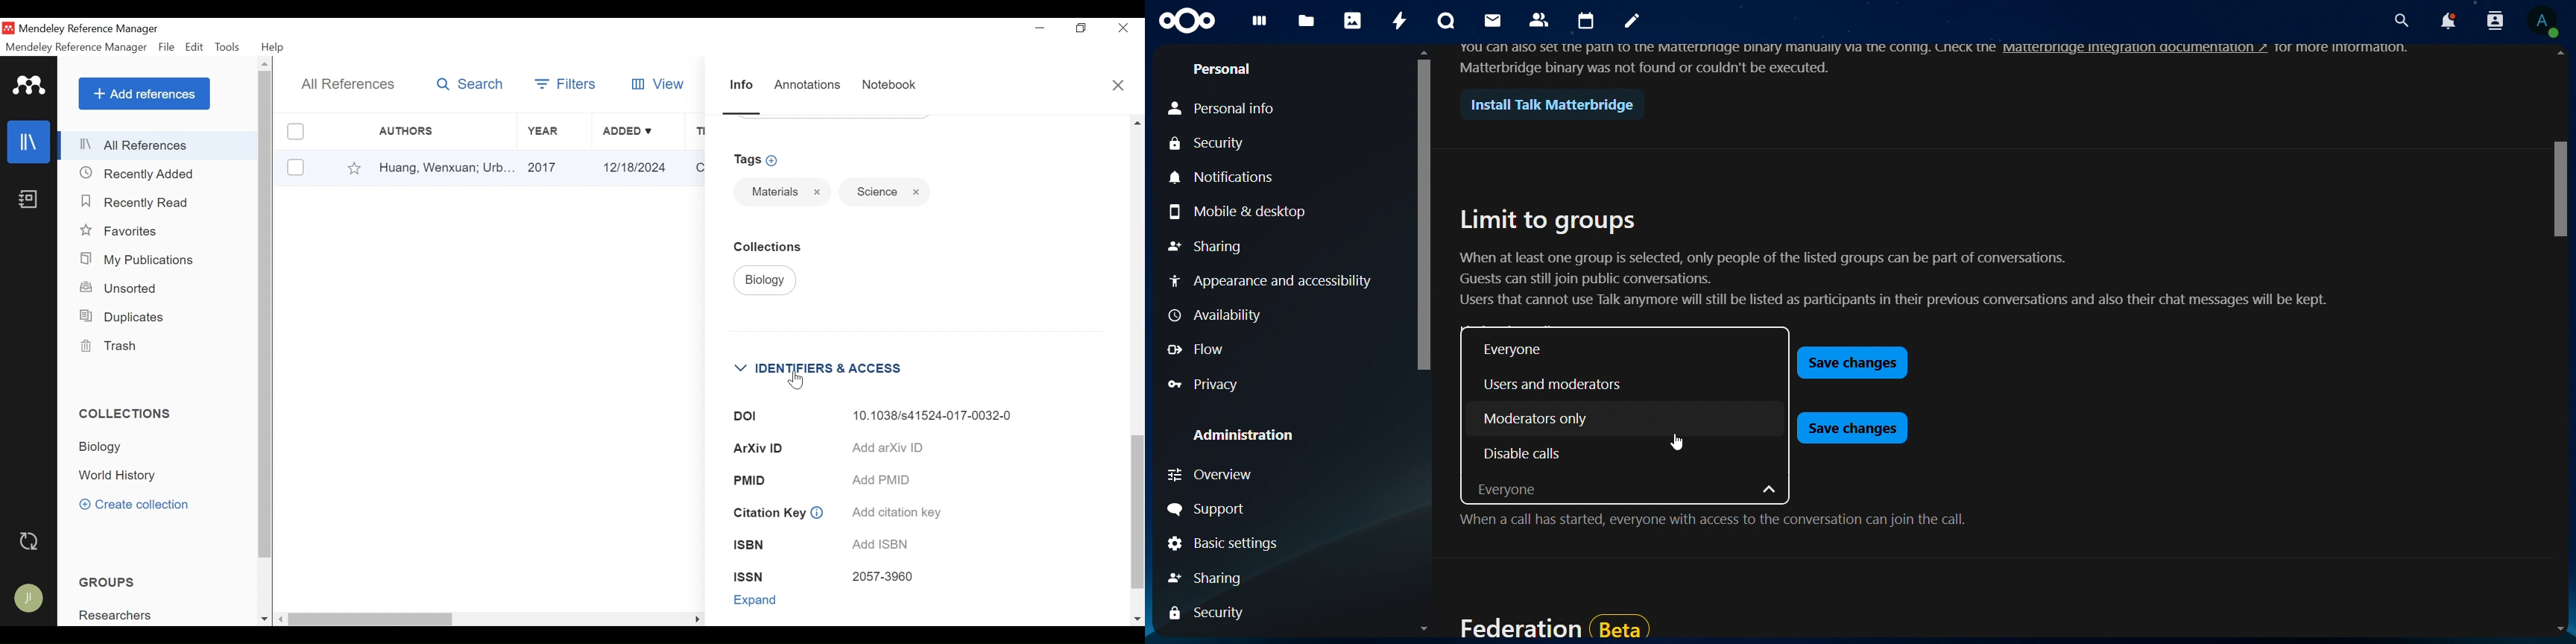  What do you see at coordinates (1445, 21) in the screenshot?
I see `talk` at bounding box center [1445, 21].